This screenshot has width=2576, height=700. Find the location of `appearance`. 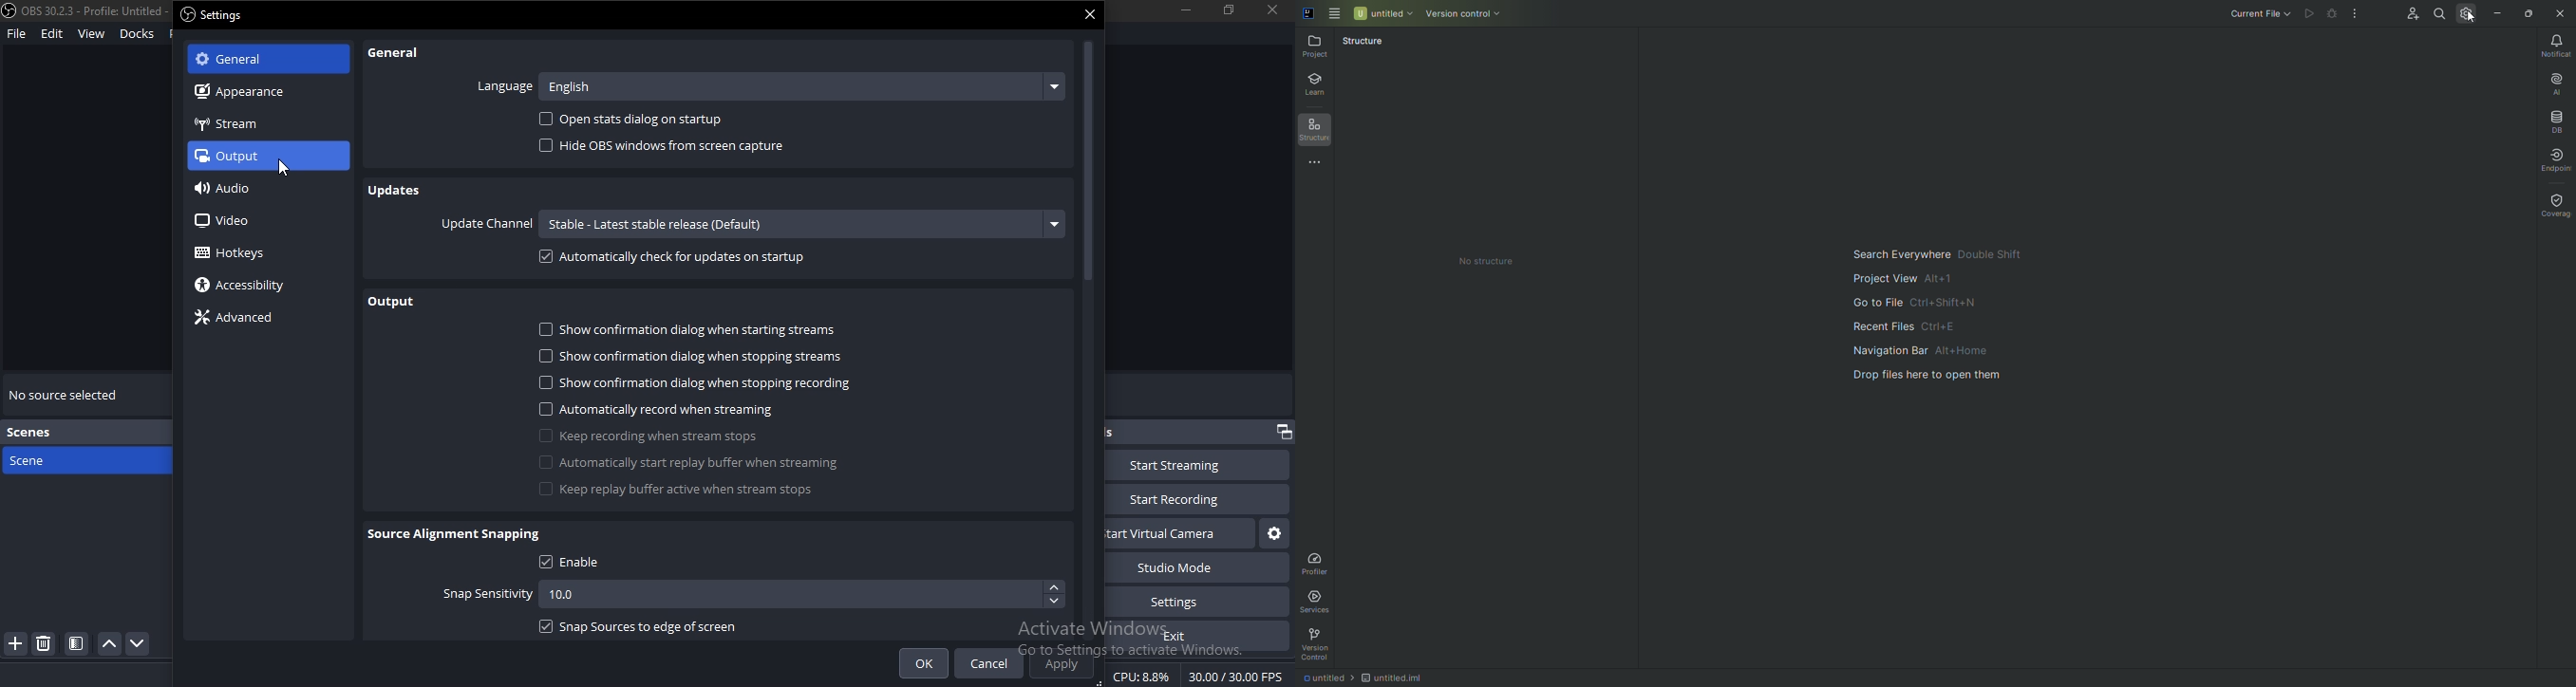

appearance is located at coordinates (255, 93).